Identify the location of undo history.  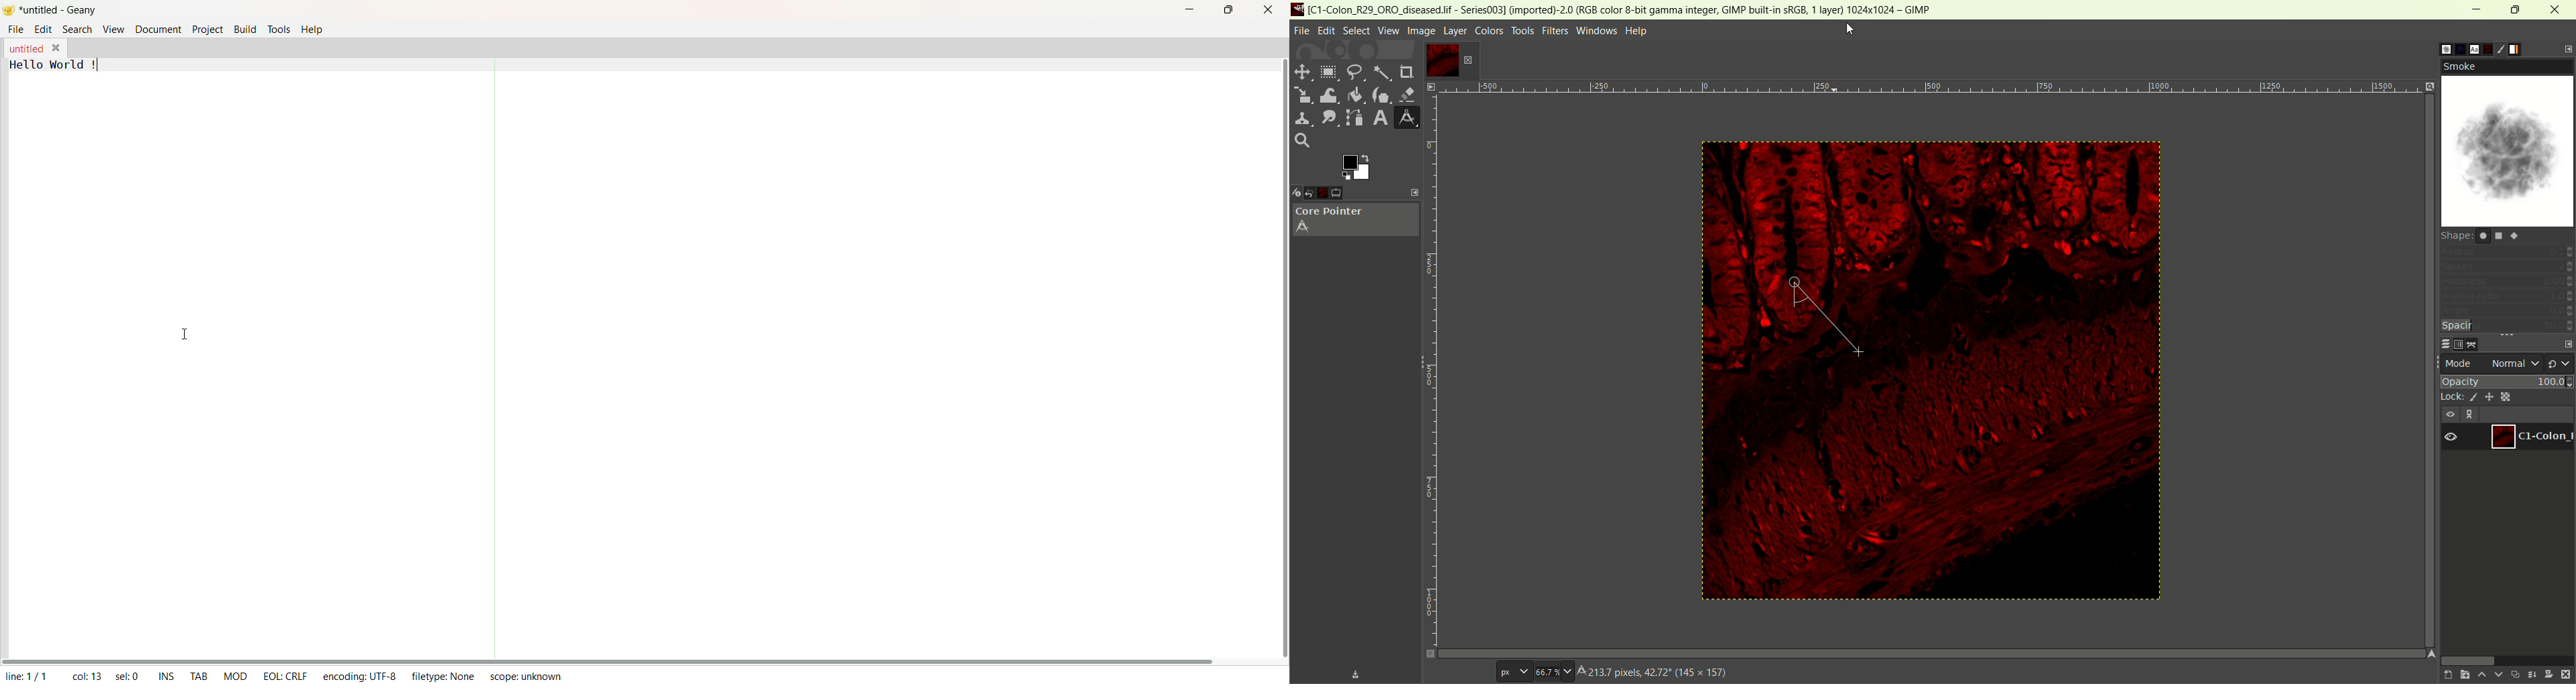
(1314, 194).